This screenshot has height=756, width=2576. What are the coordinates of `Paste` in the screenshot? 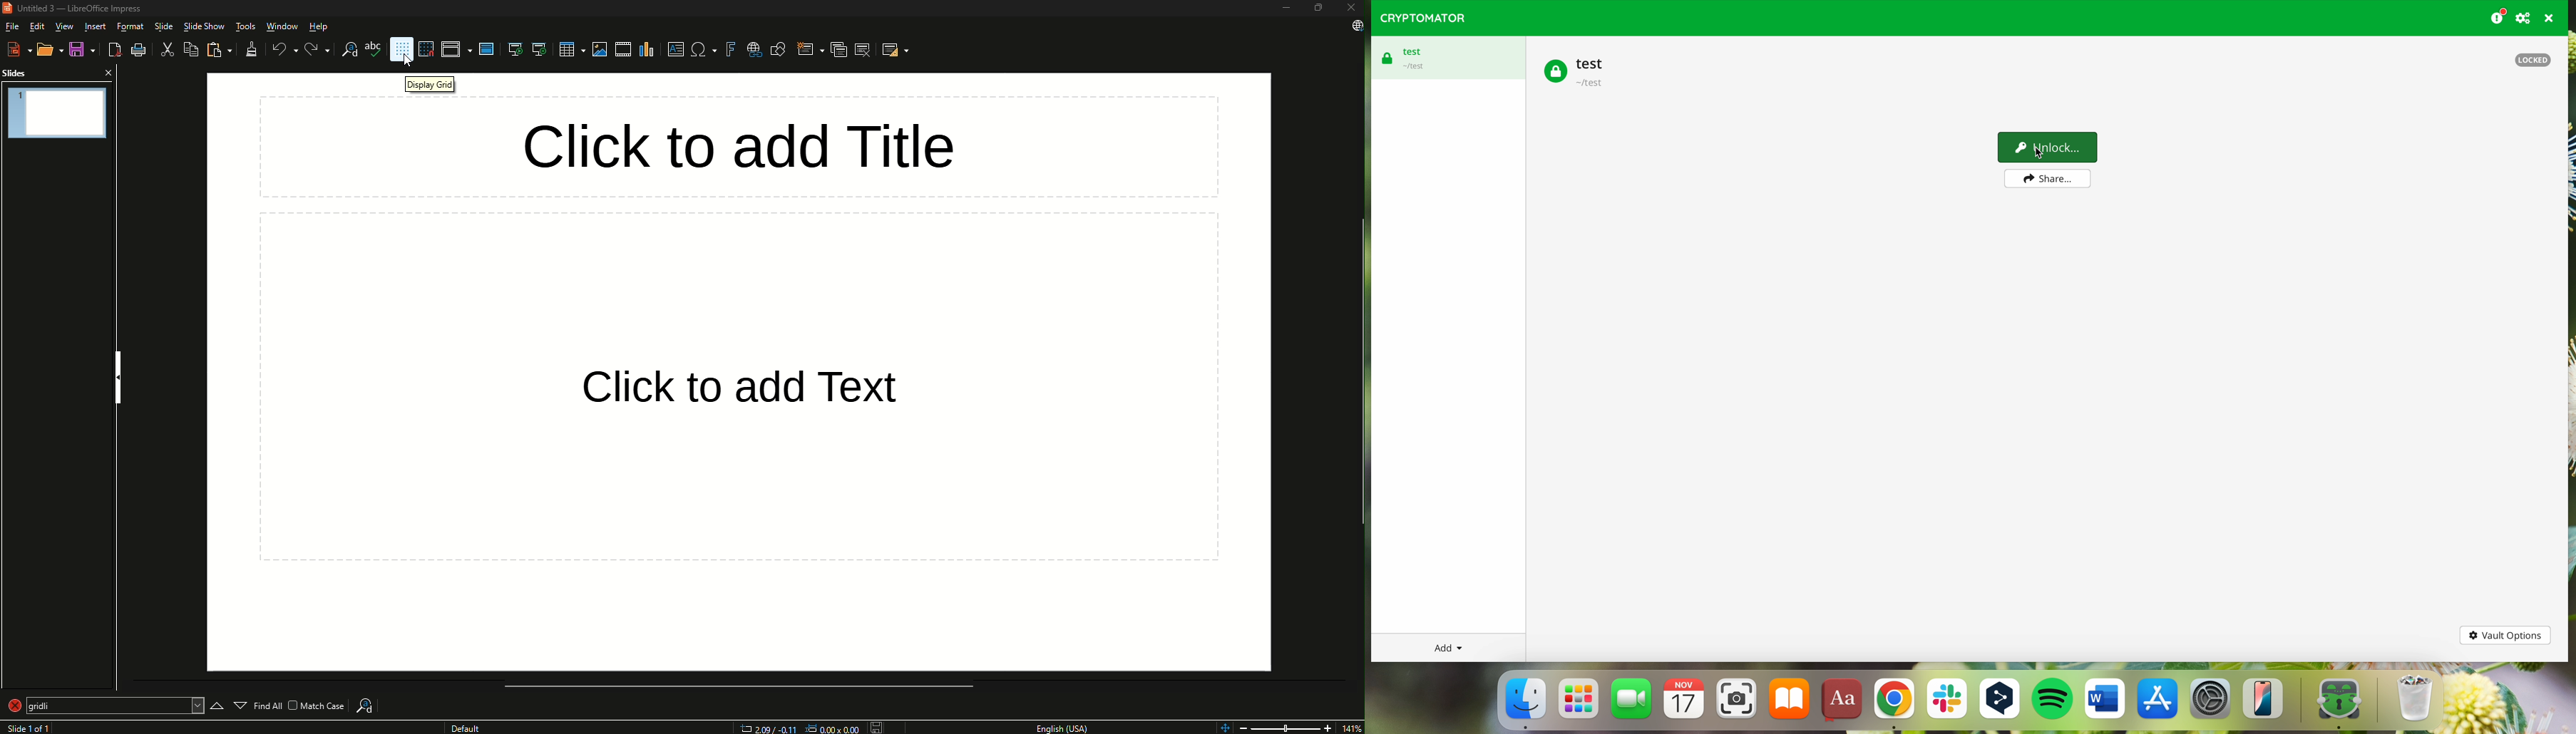 It's located at (218, 51).